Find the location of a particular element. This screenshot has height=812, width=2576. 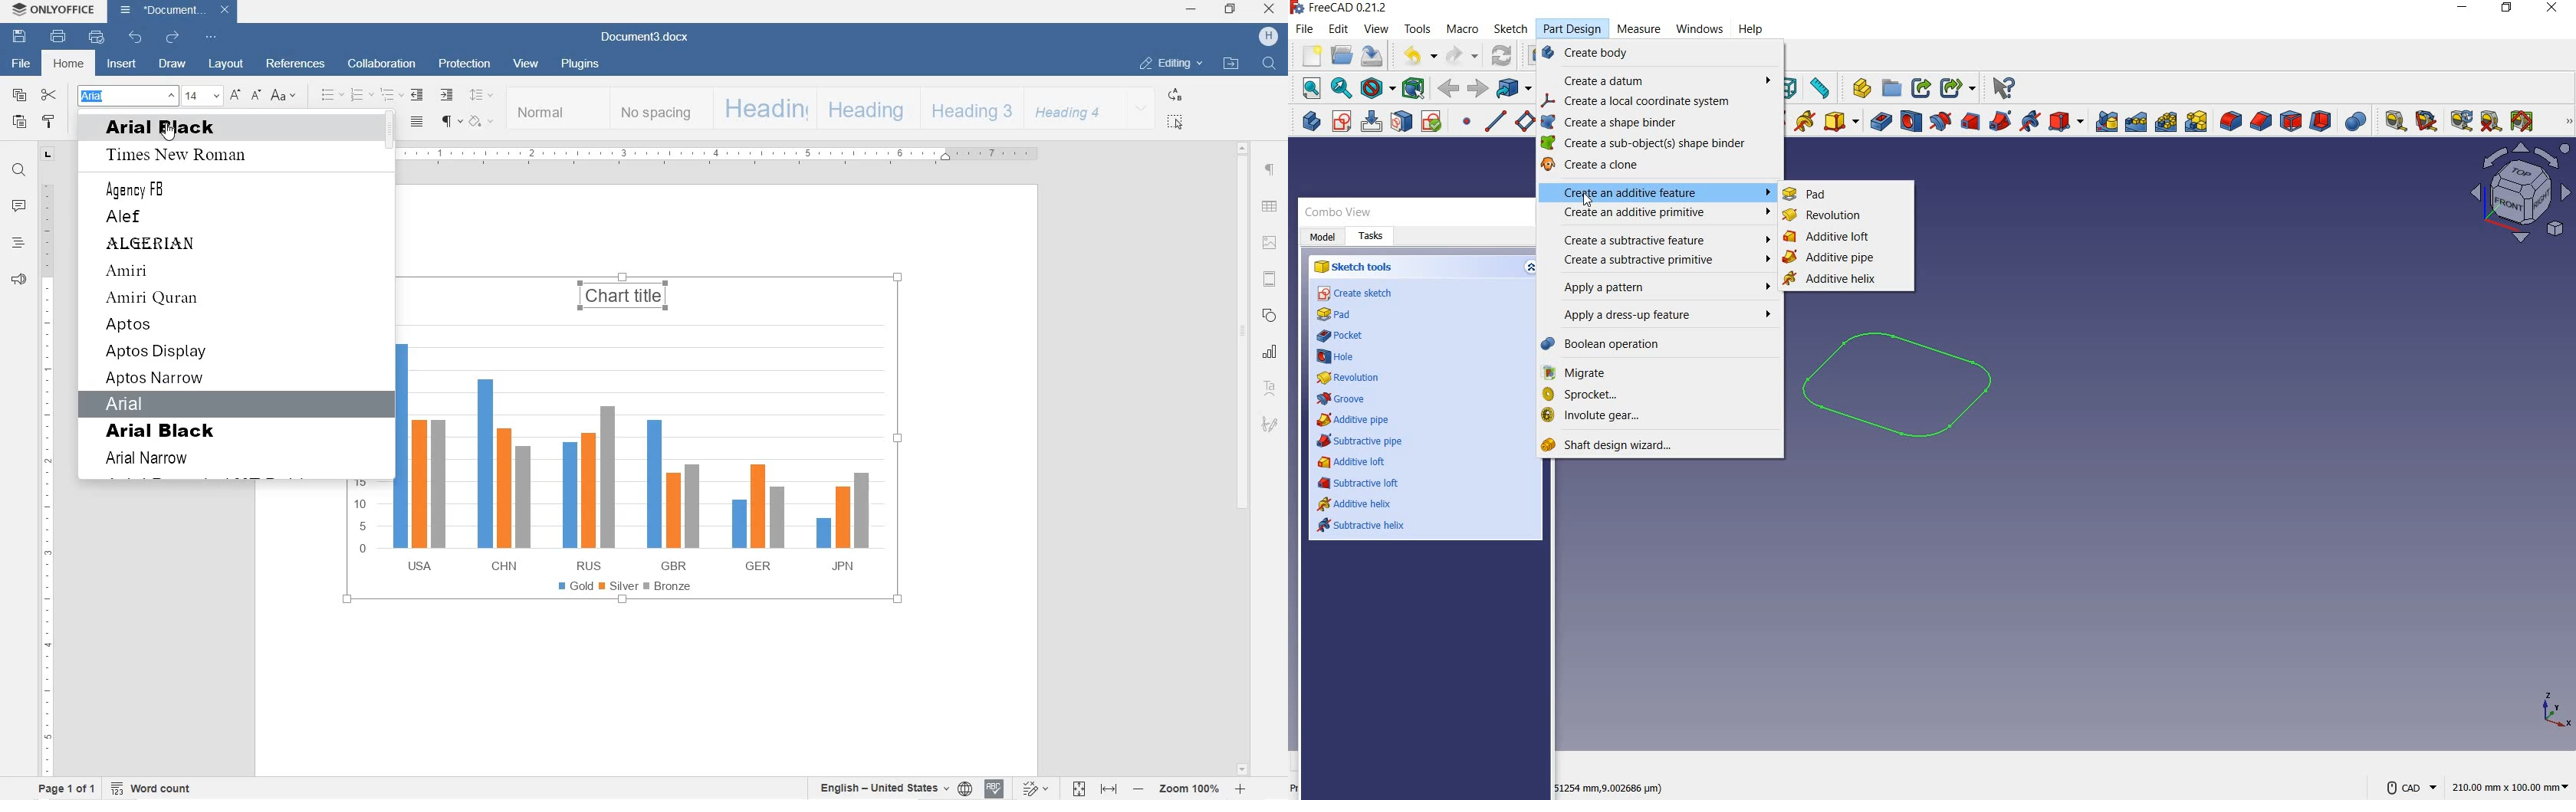

create a subtractive feature is located at coordinates (1661, 238).